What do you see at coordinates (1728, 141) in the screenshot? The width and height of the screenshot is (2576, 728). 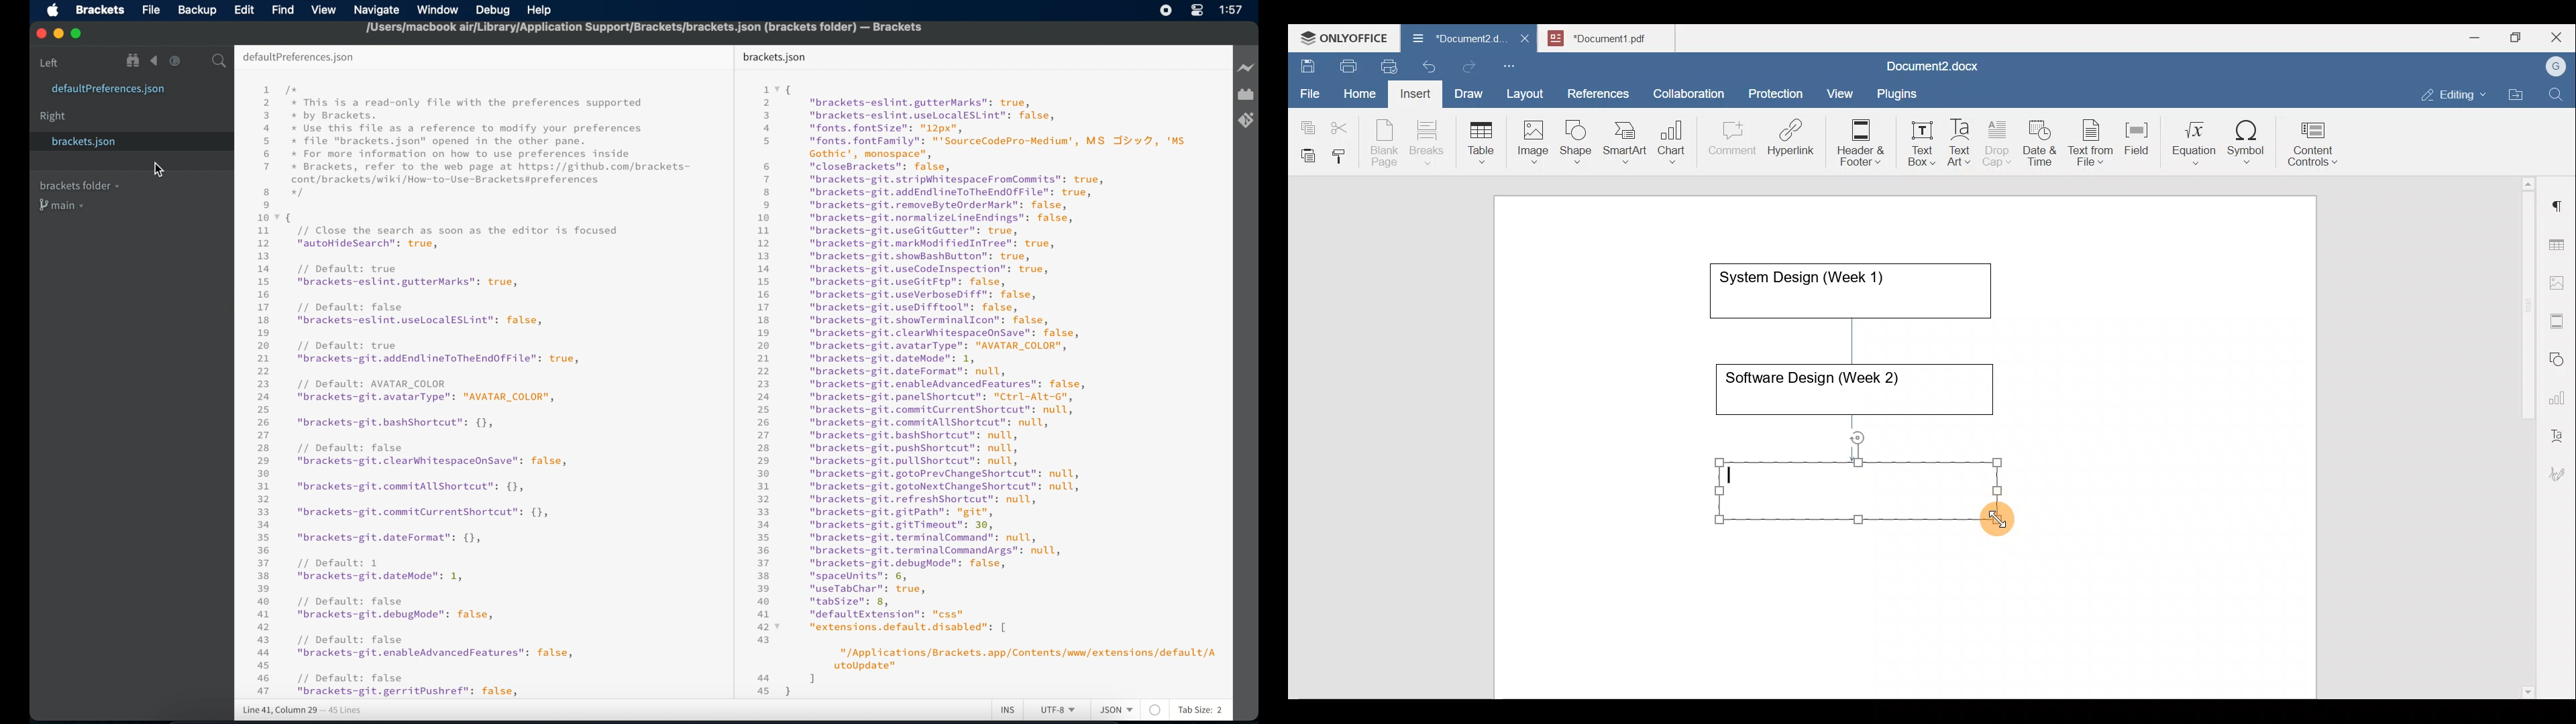 I see `Comment` at bounding box center [1728, 141].